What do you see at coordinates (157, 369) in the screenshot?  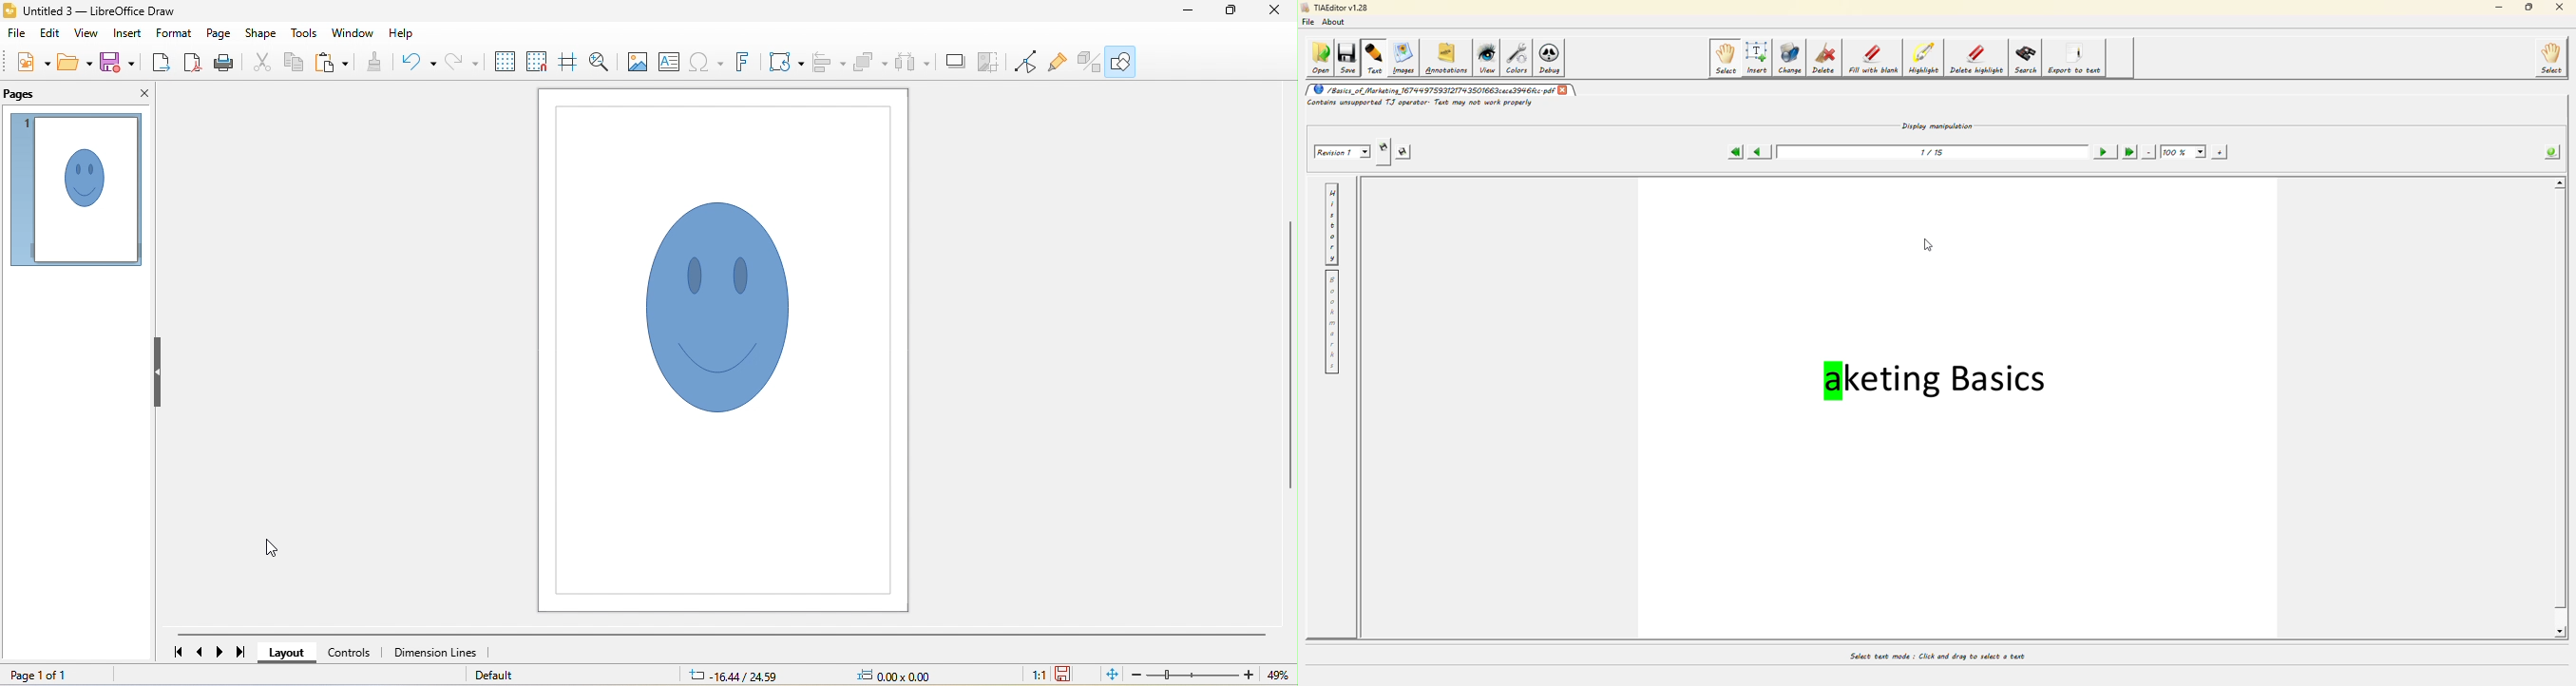 I see `hide` at bounding box center [157, 369].